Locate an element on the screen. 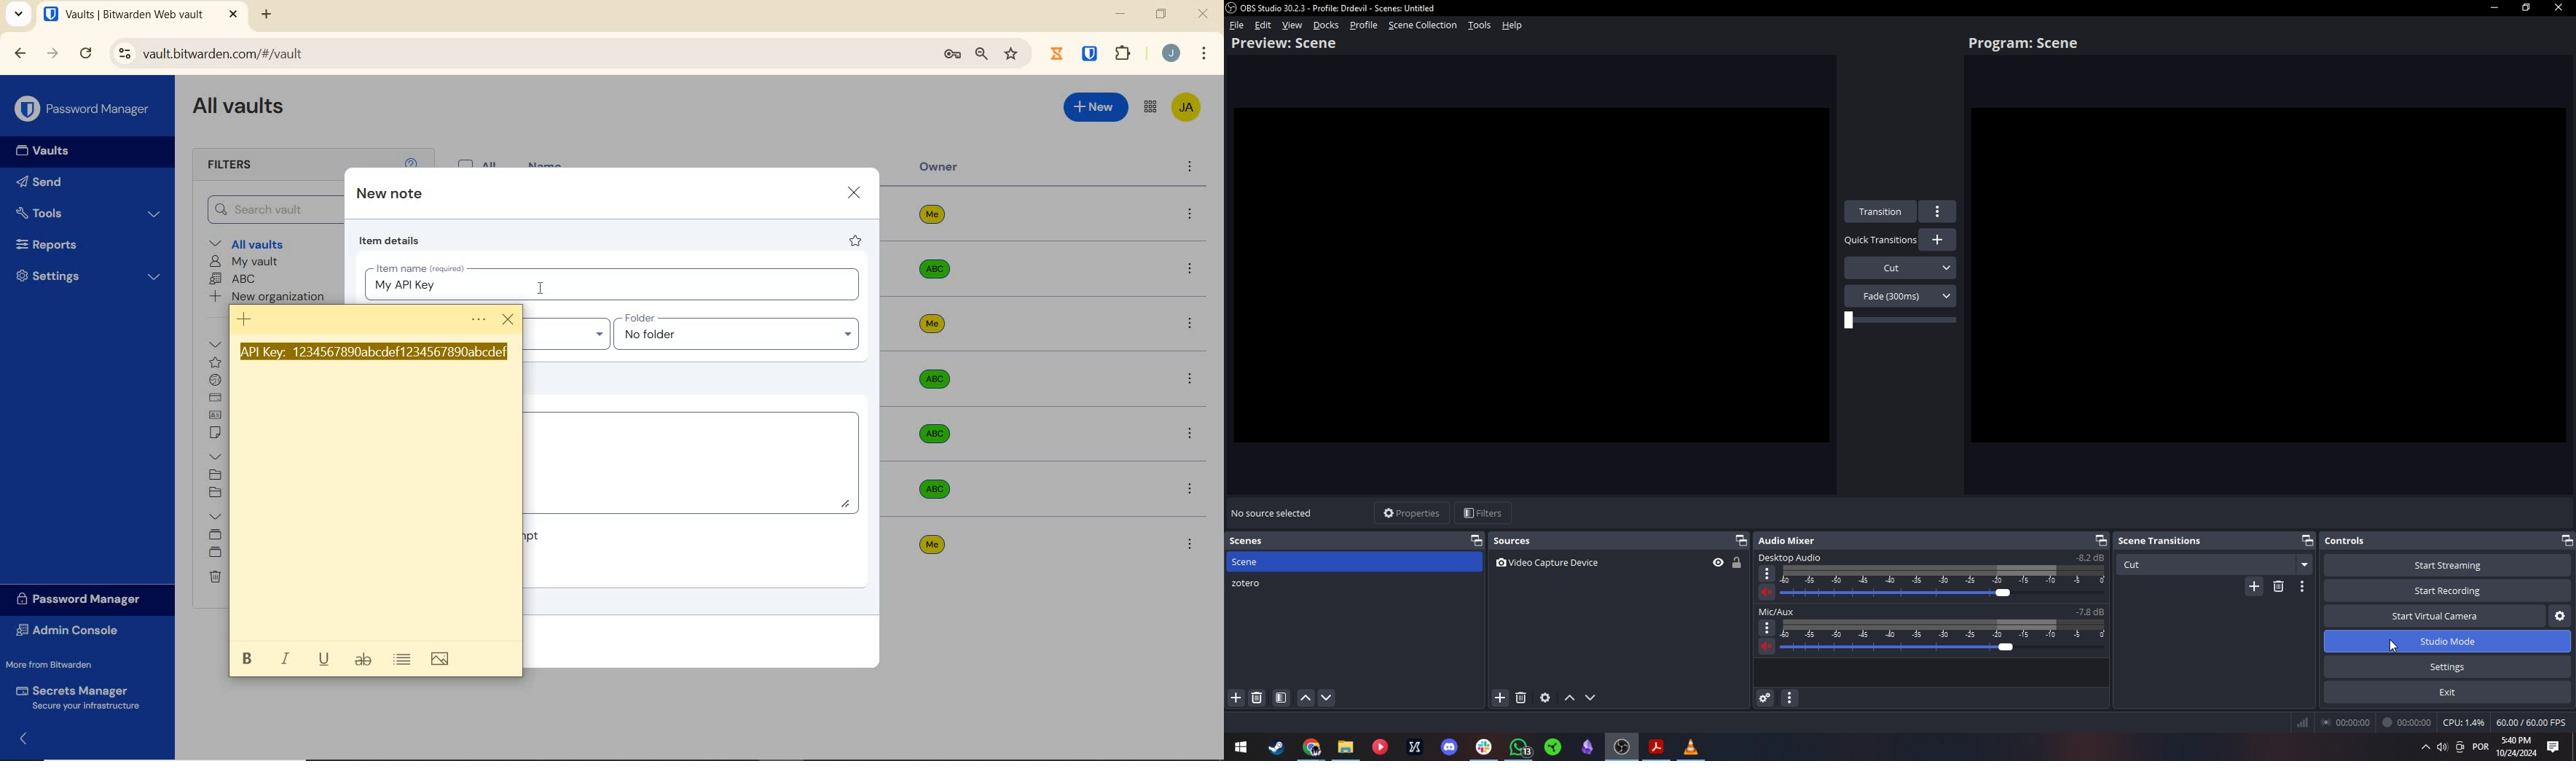 This screenshot has width=2576, height=784. OBS studio is located at coordinates (1622, 748).